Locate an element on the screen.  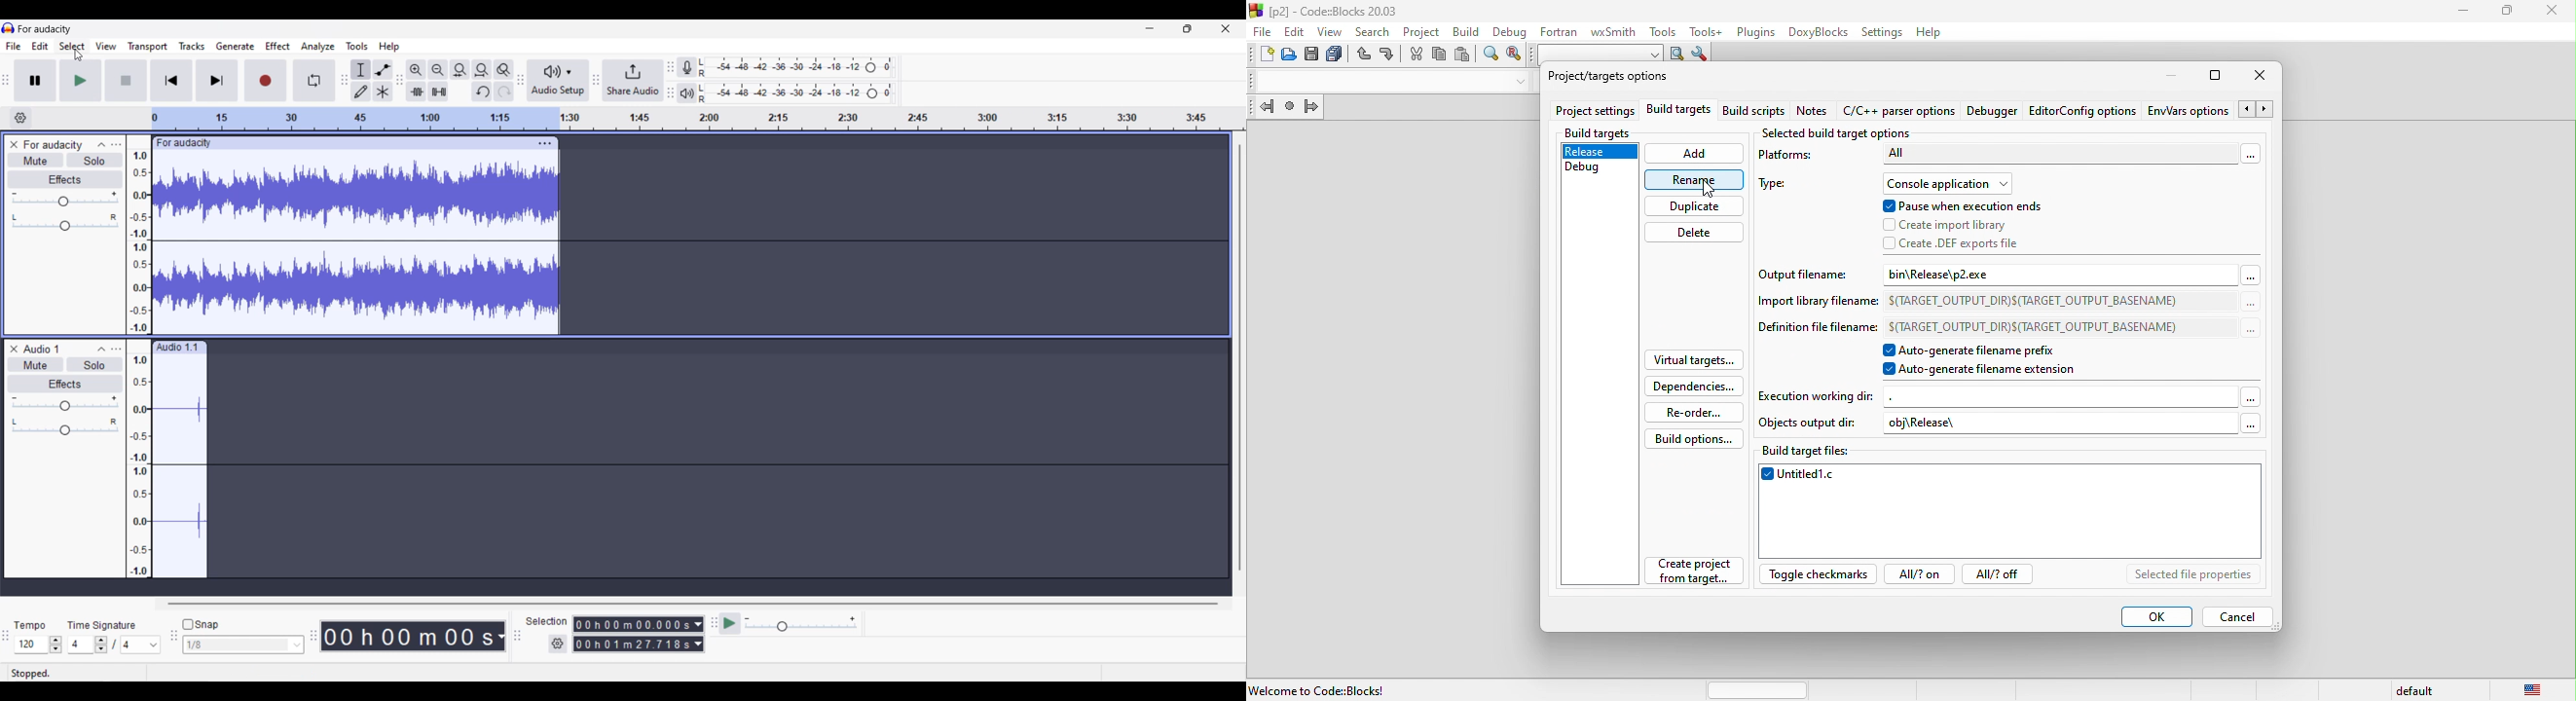
Playback level is located at coordinates (798, 94).